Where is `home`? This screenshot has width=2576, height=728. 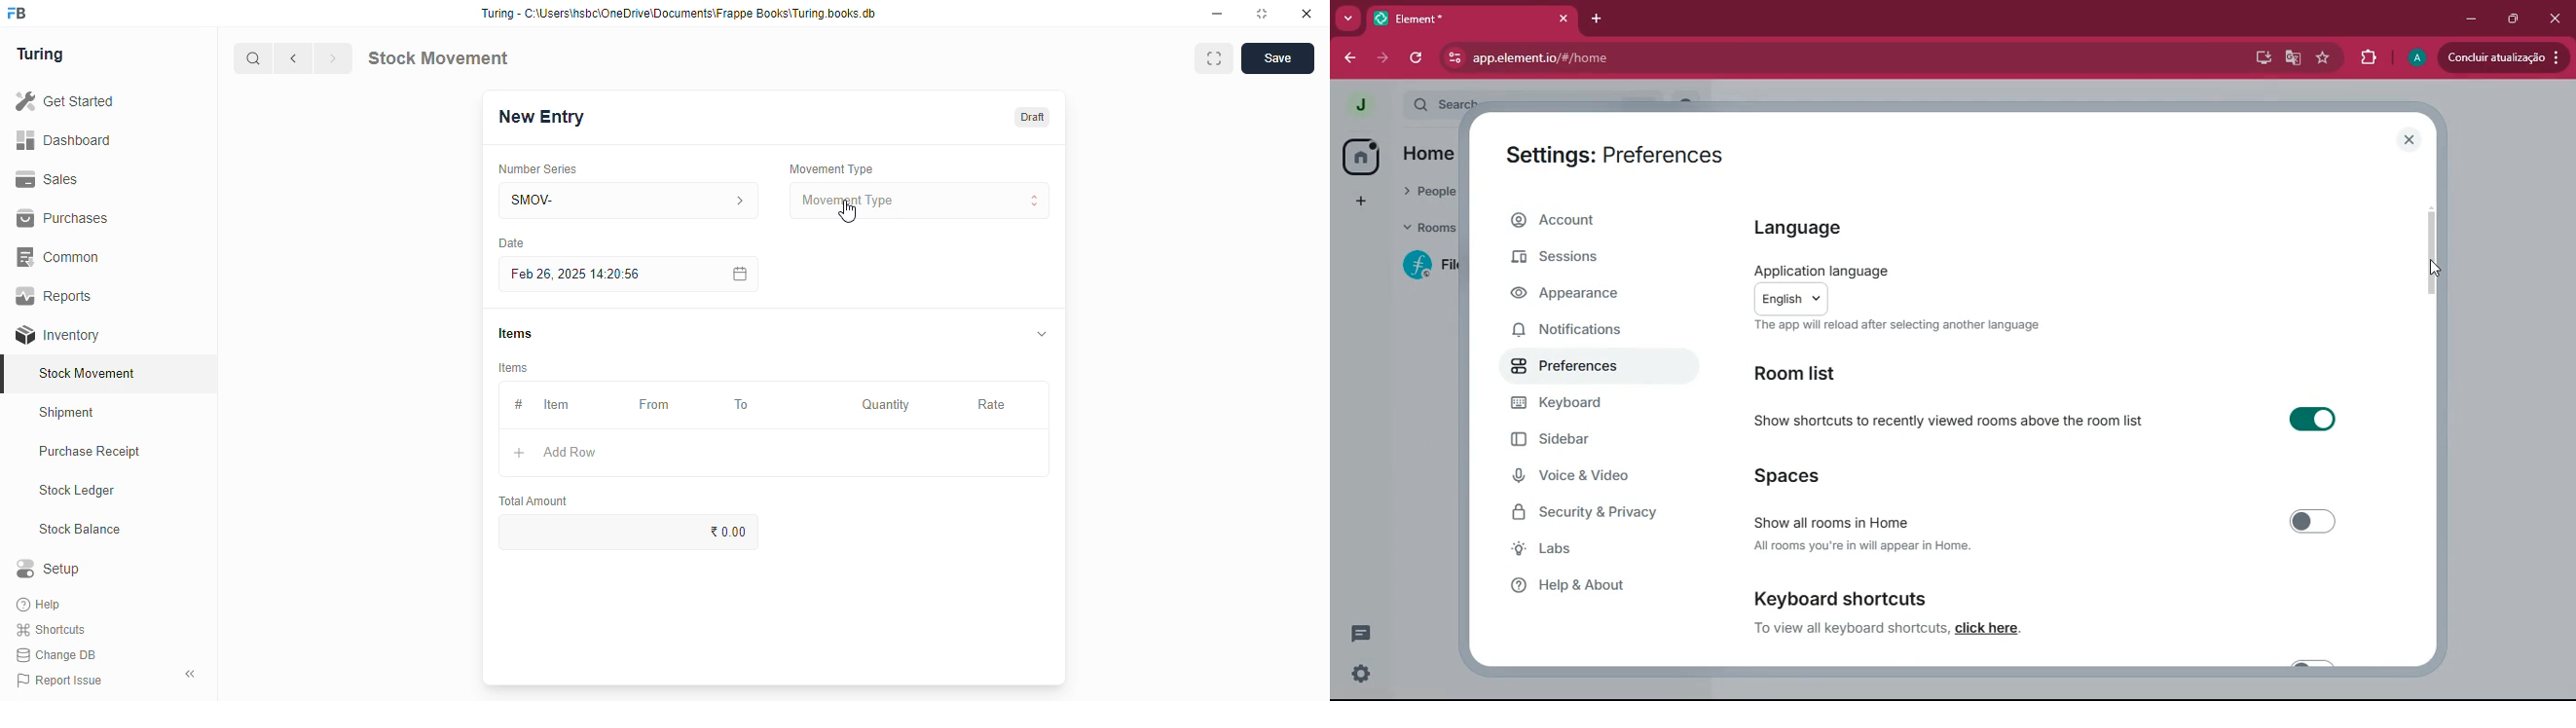
home is located at coordinates (1428, 156).